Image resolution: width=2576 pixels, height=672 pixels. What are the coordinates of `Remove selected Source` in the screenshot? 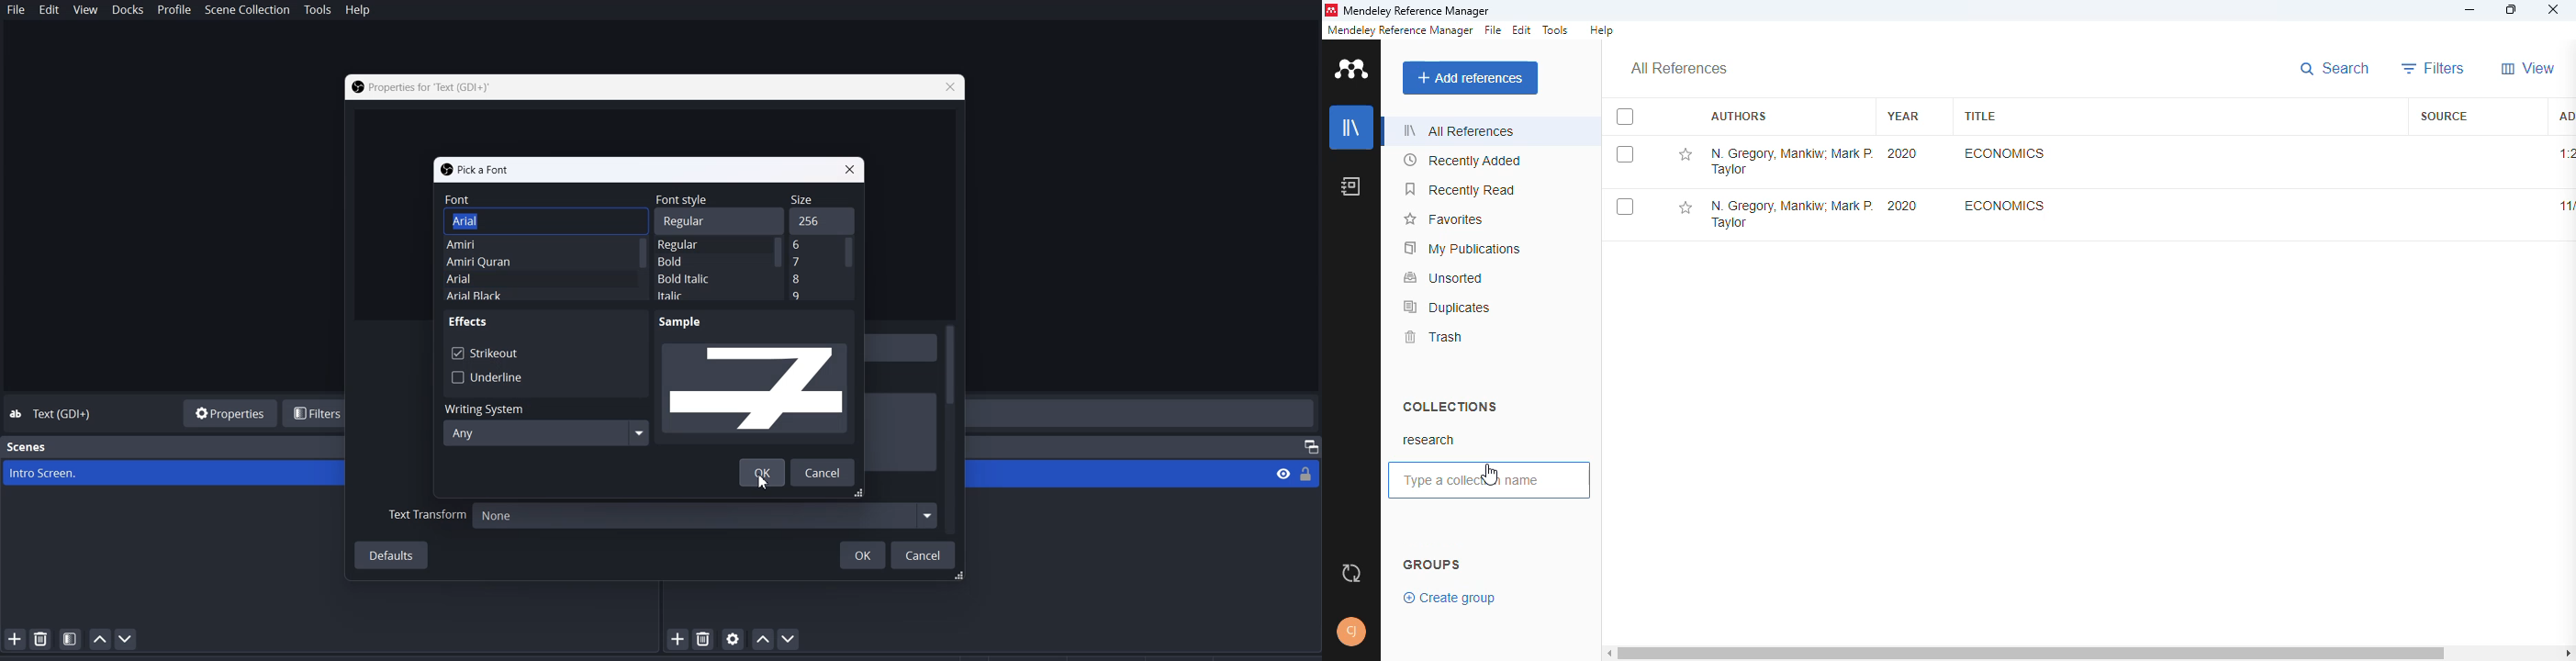 It's located at (705, 638).